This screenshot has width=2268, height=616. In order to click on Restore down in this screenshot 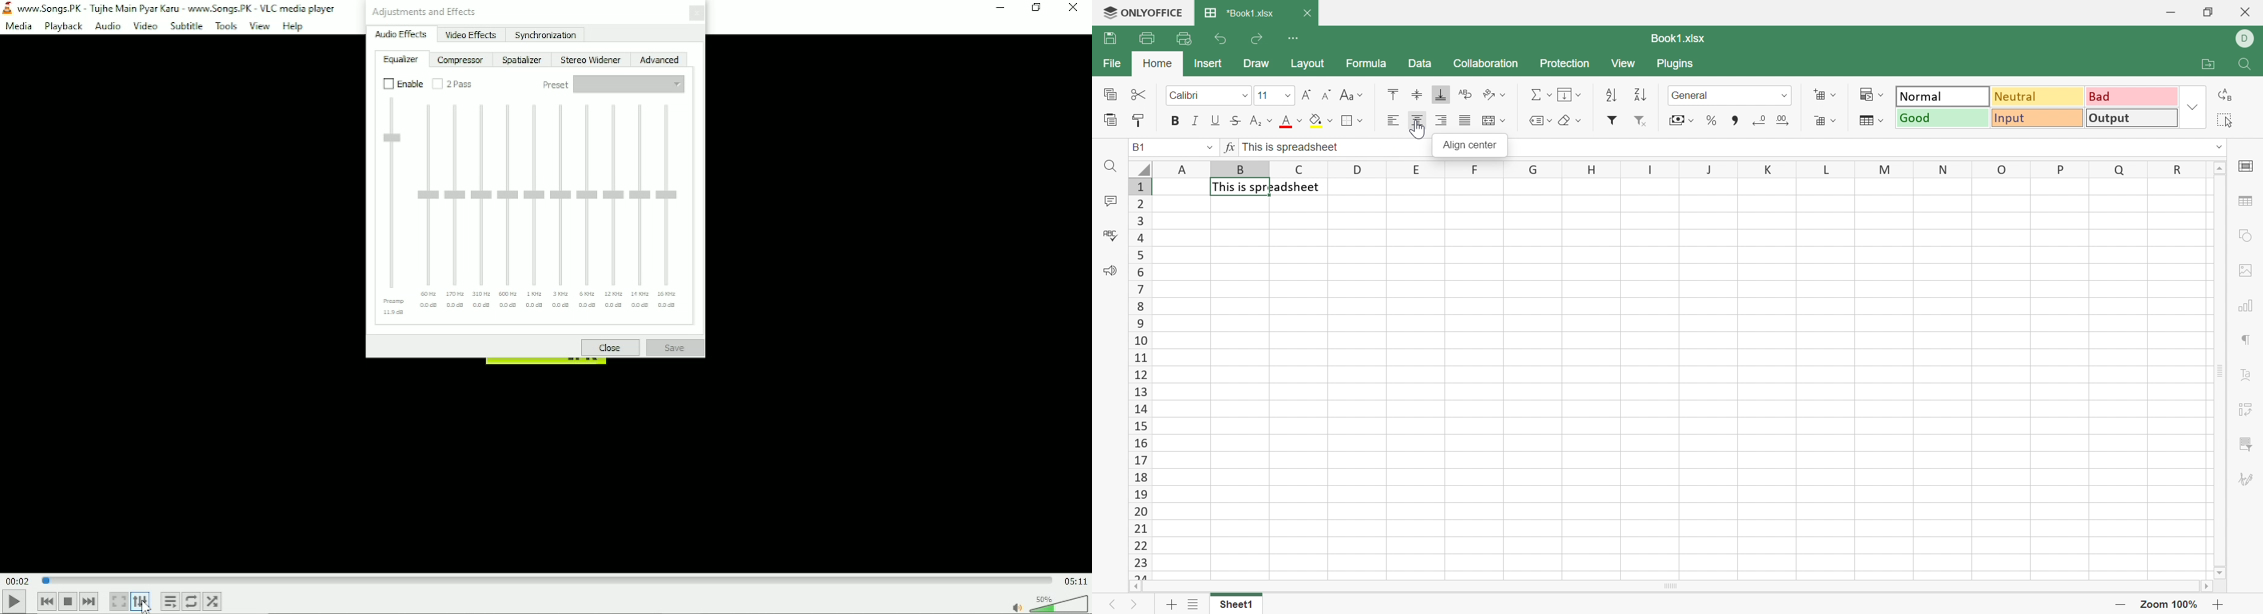, I will do `click(1037, 9)`.